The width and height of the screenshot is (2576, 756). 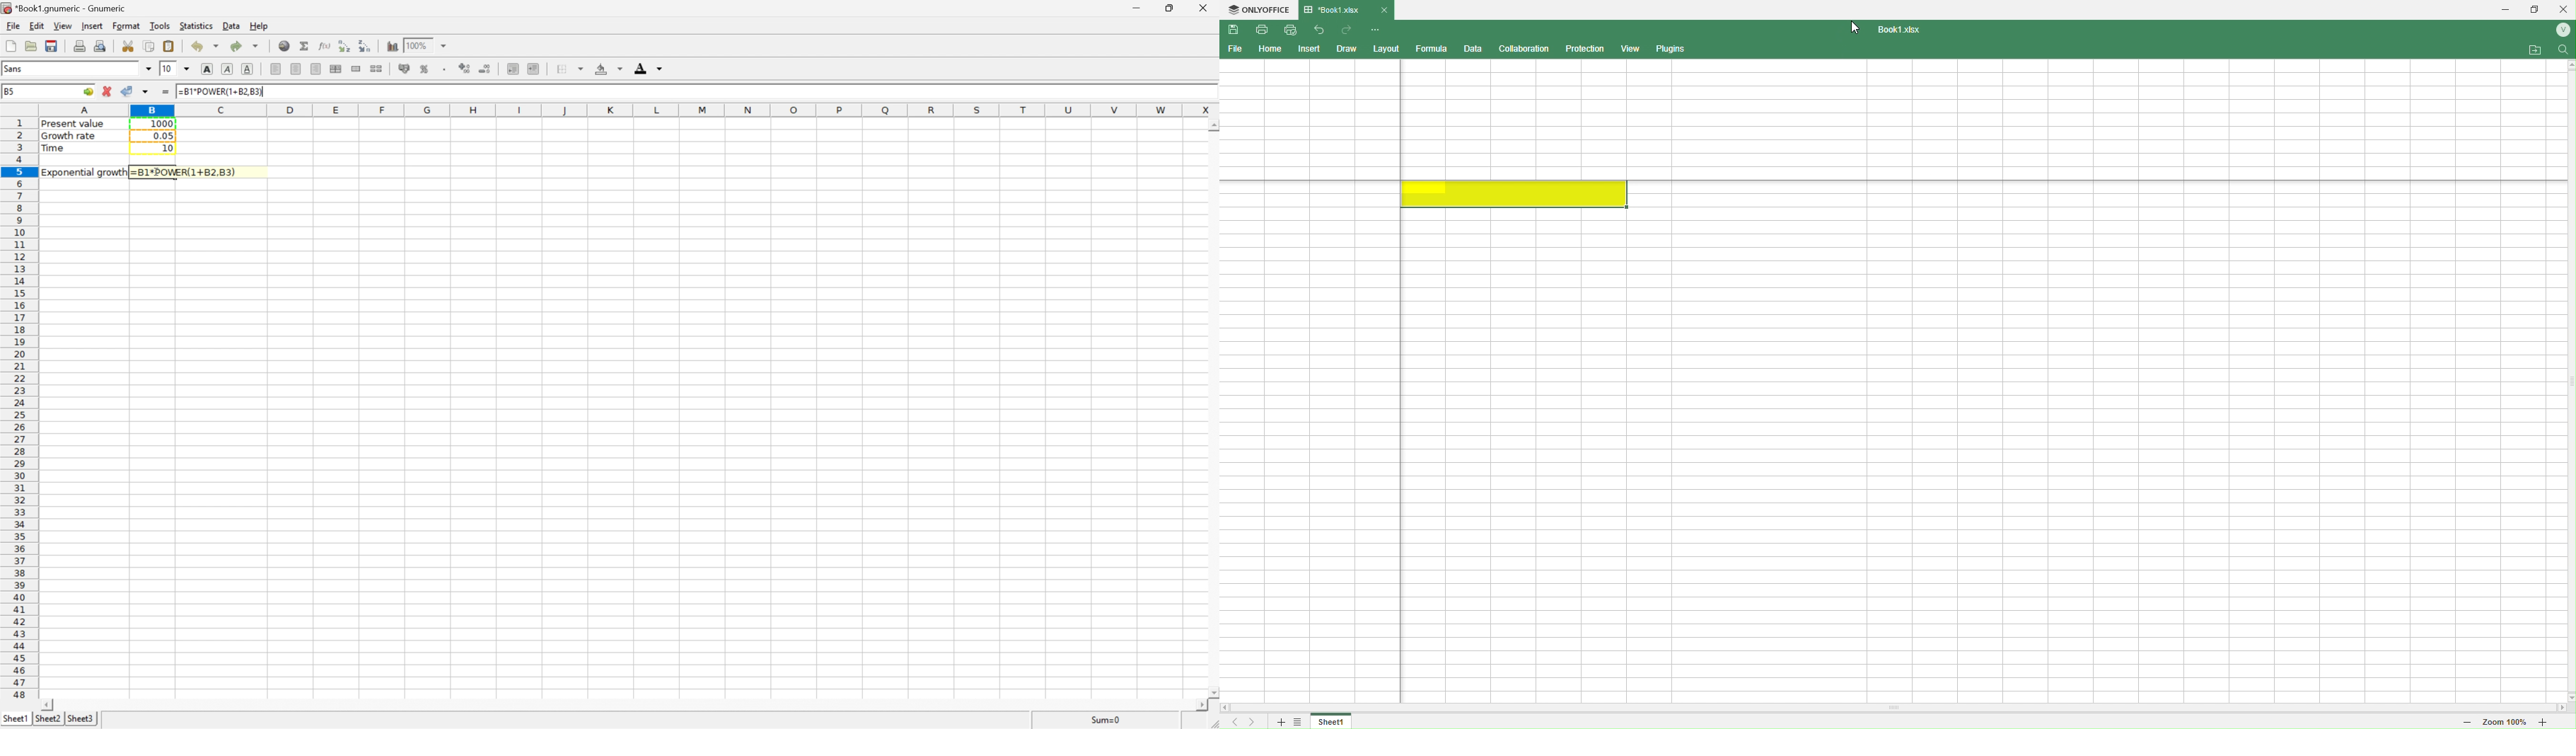 I want to click on Paste the clipboard, so click(x=170, y=45).